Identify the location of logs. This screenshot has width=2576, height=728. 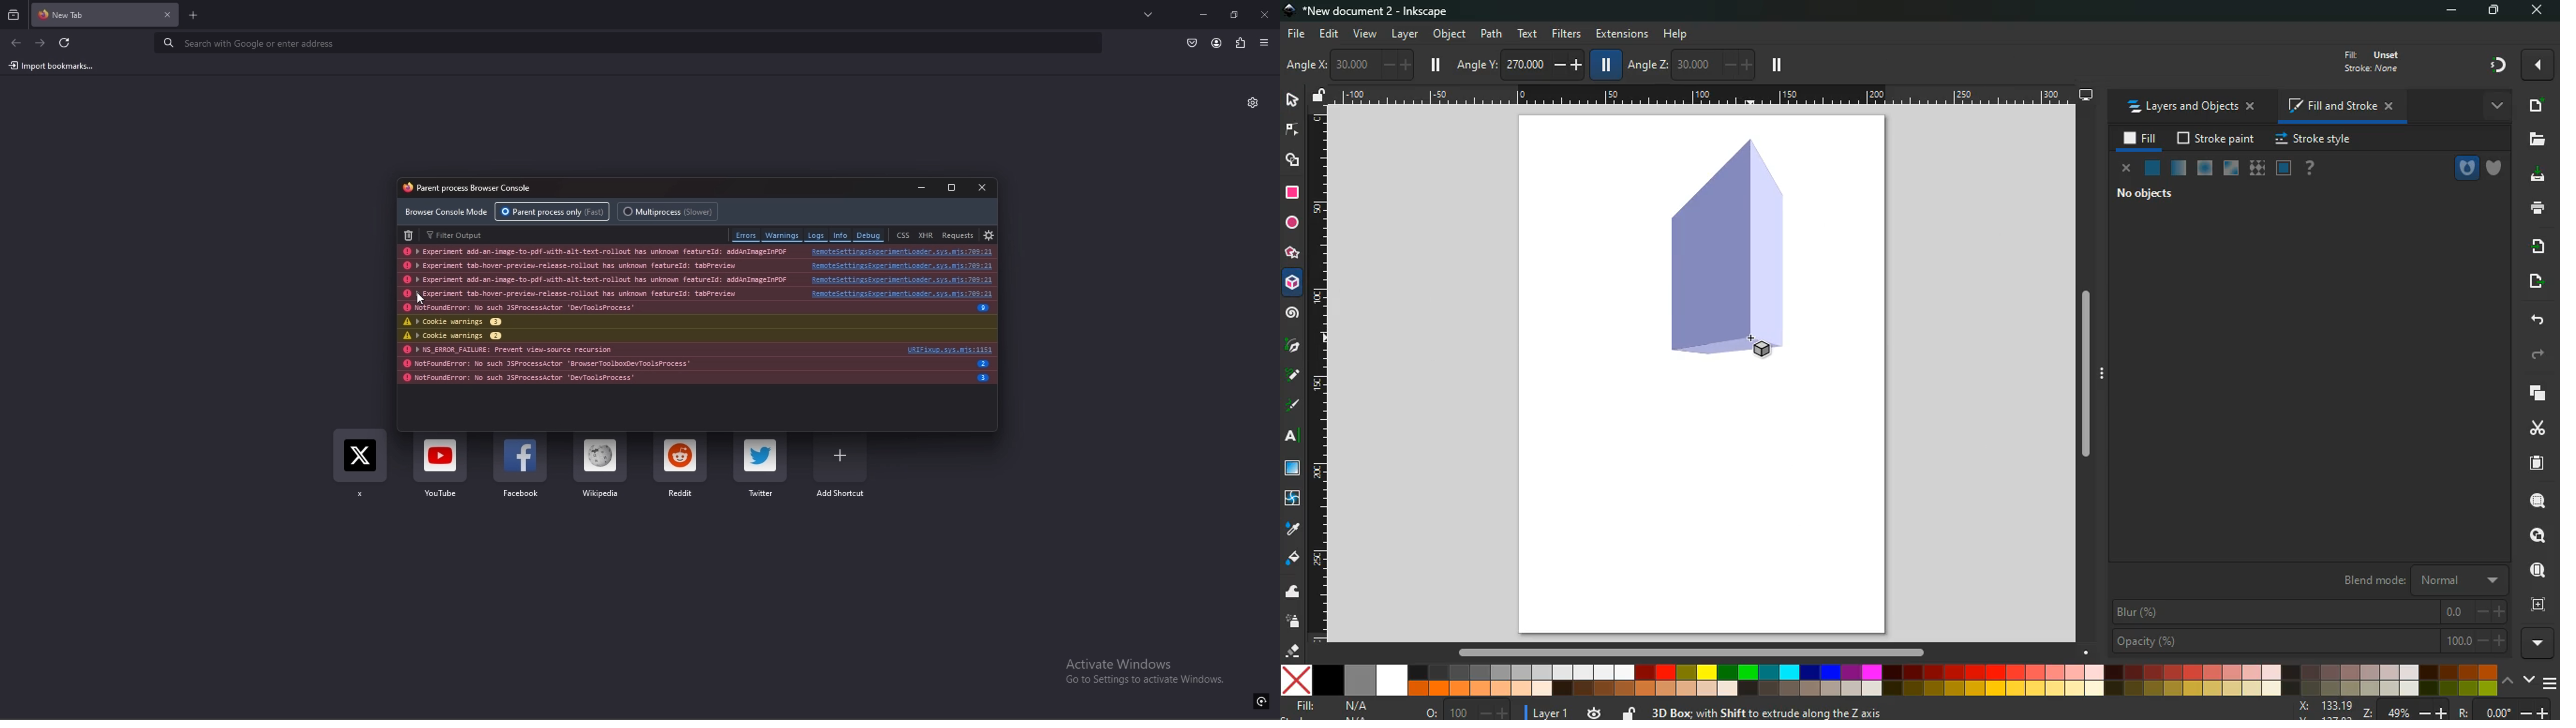
(816, 236).